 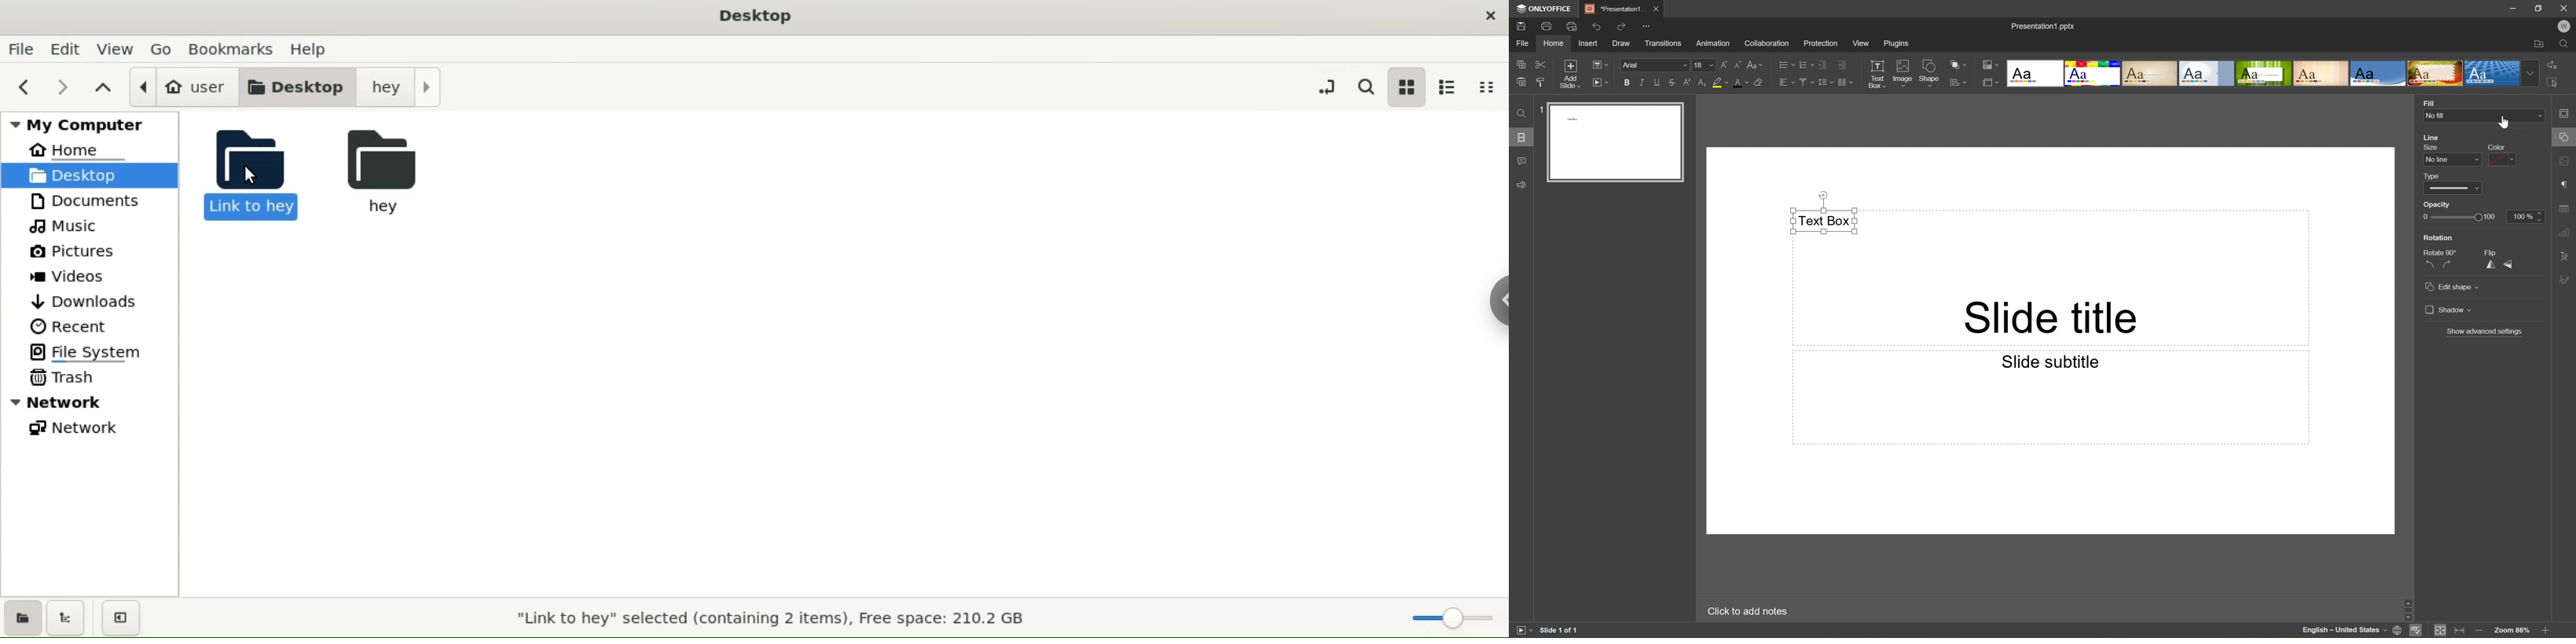 I want to click on Replace, so click(x=2553, y=64).